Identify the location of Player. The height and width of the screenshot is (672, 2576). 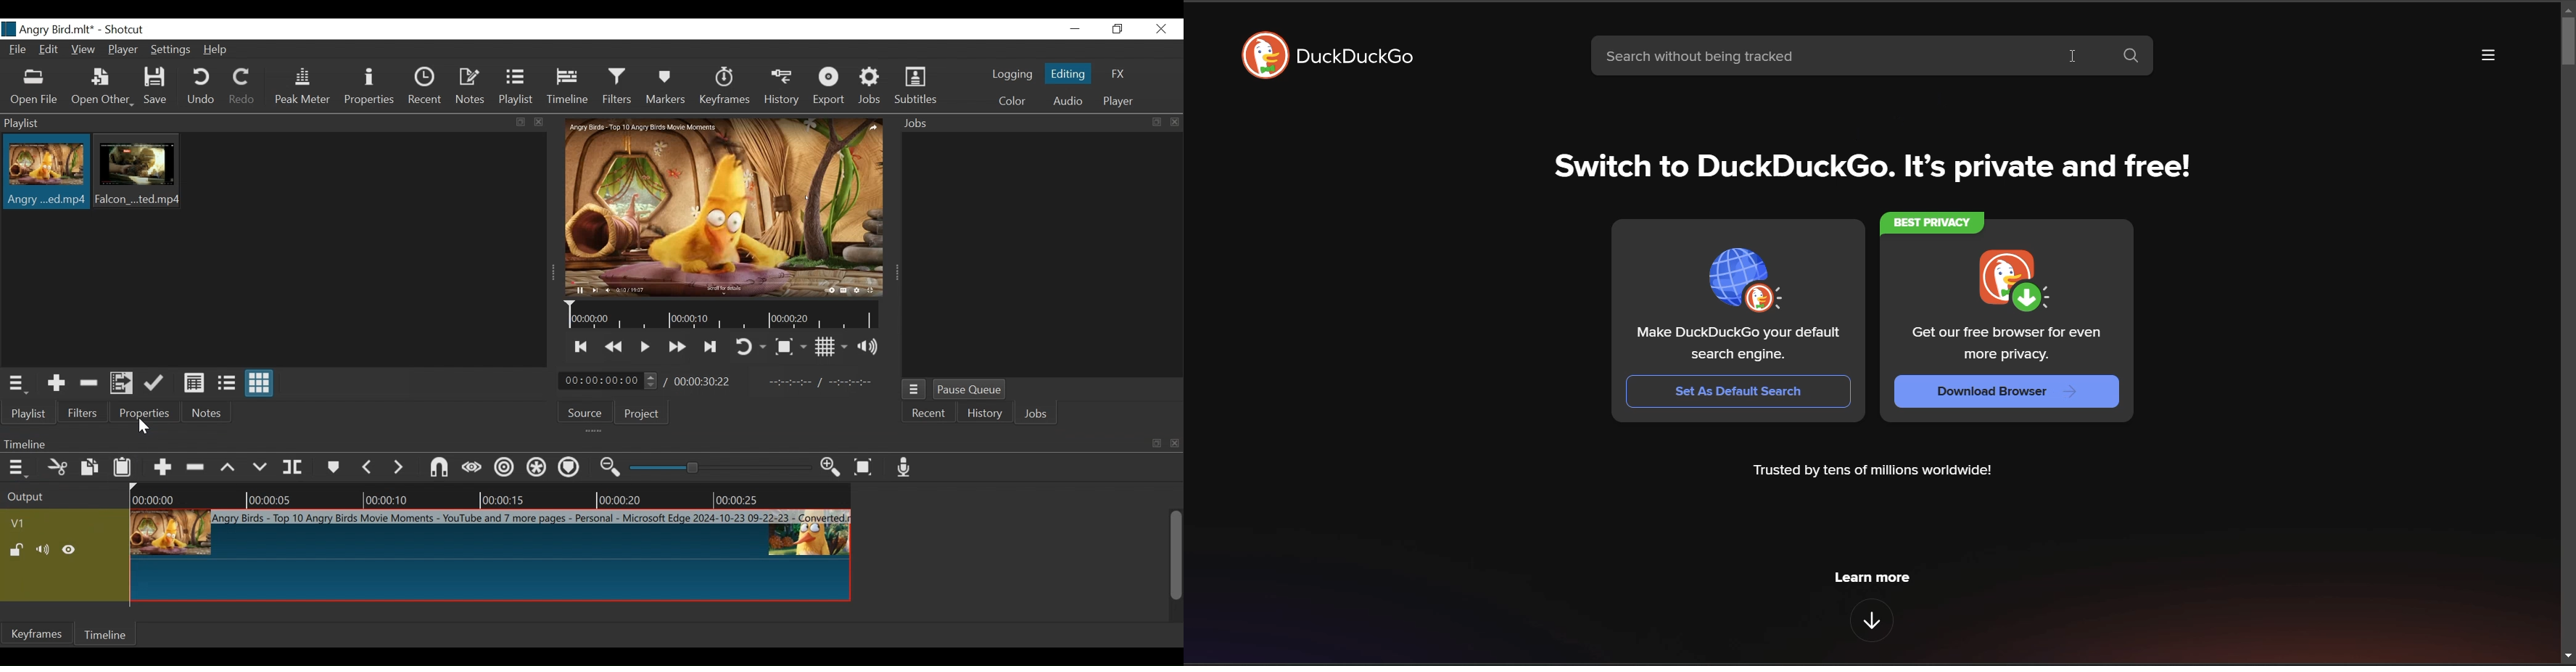
(1118, 101).